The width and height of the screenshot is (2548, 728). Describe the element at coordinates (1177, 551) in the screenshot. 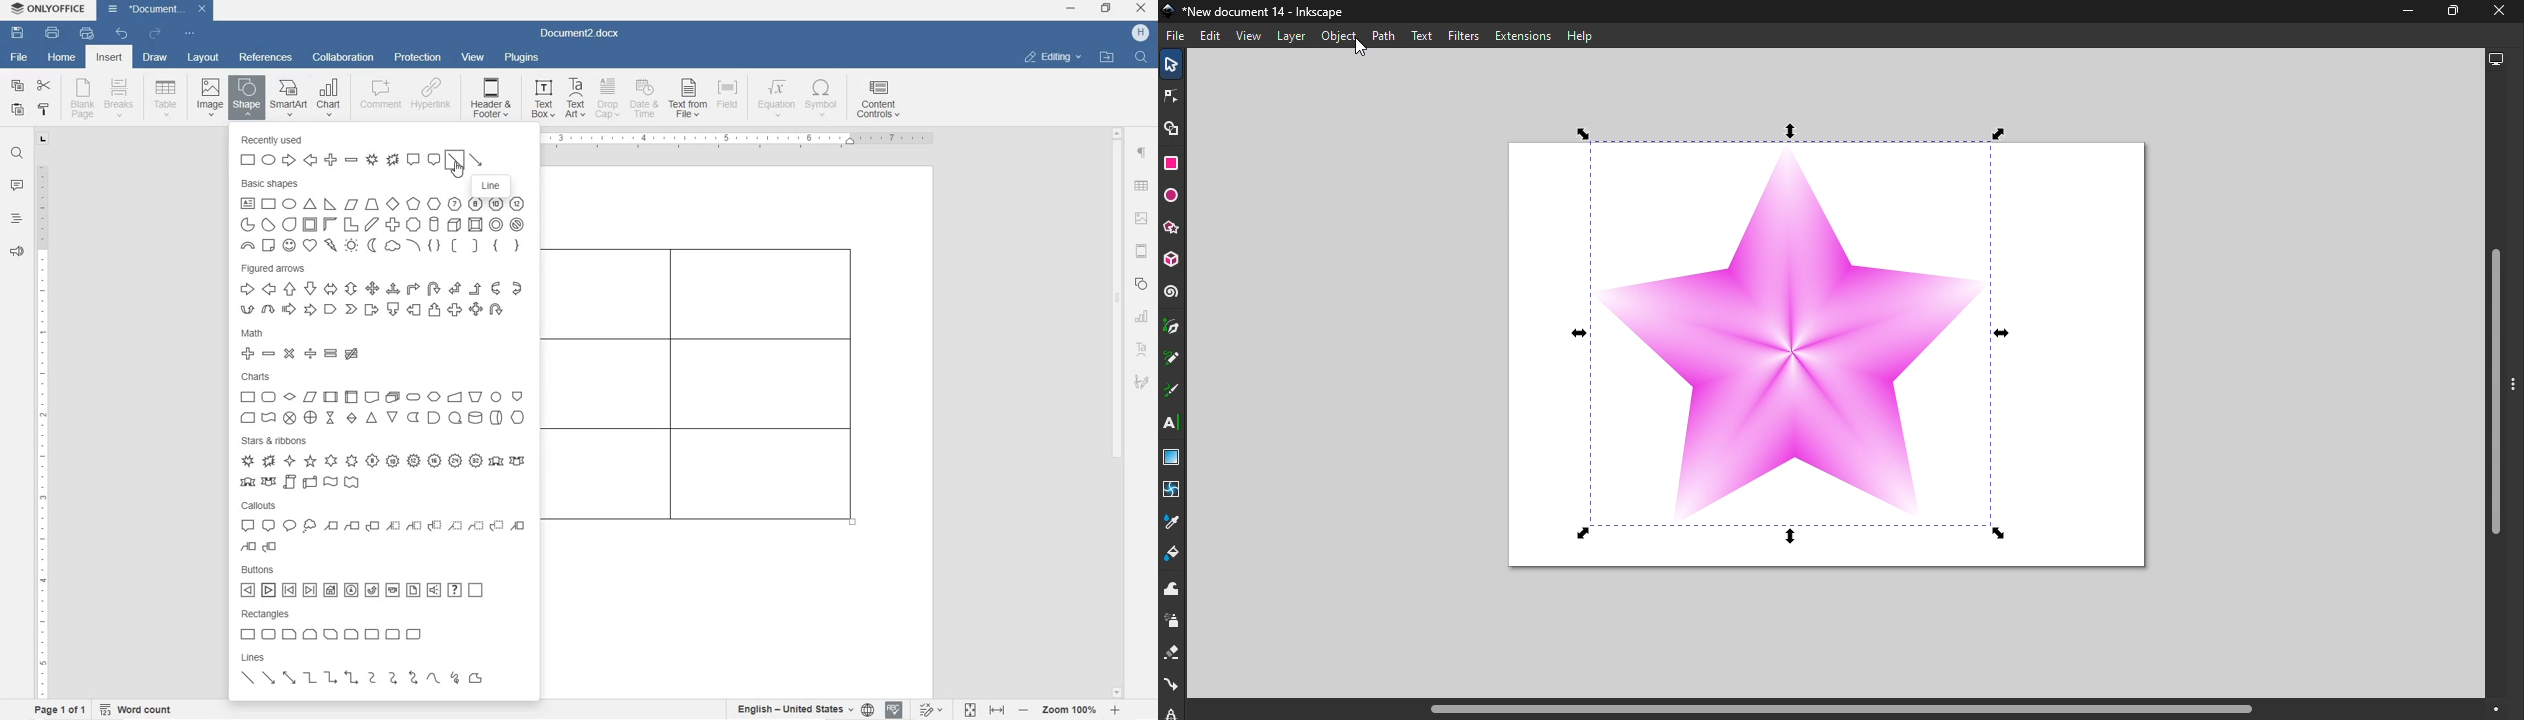

I see `Paint bucket tool` at that location.